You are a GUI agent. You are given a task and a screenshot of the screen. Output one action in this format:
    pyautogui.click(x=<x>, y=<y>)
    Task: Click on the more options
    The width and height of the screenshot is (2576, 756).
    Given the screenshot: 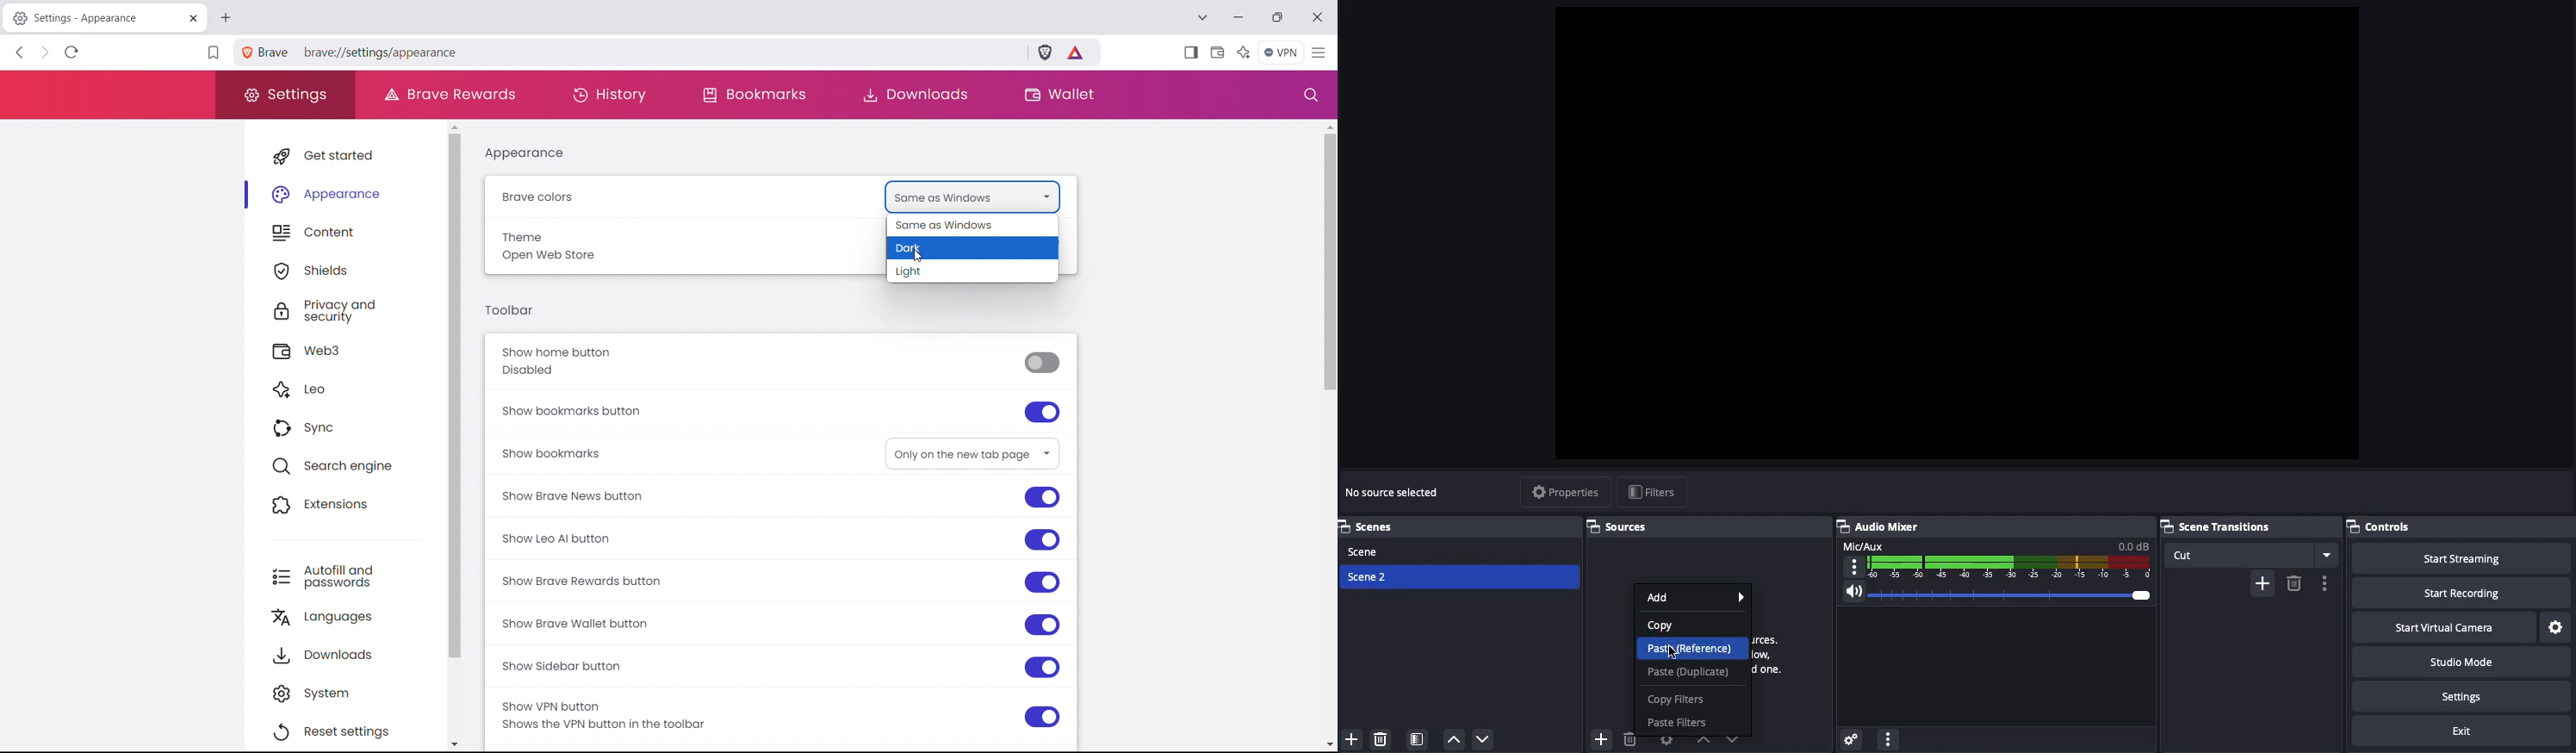 What is the action you would take?
    pyautogui.click(x=2327, y=583)
    